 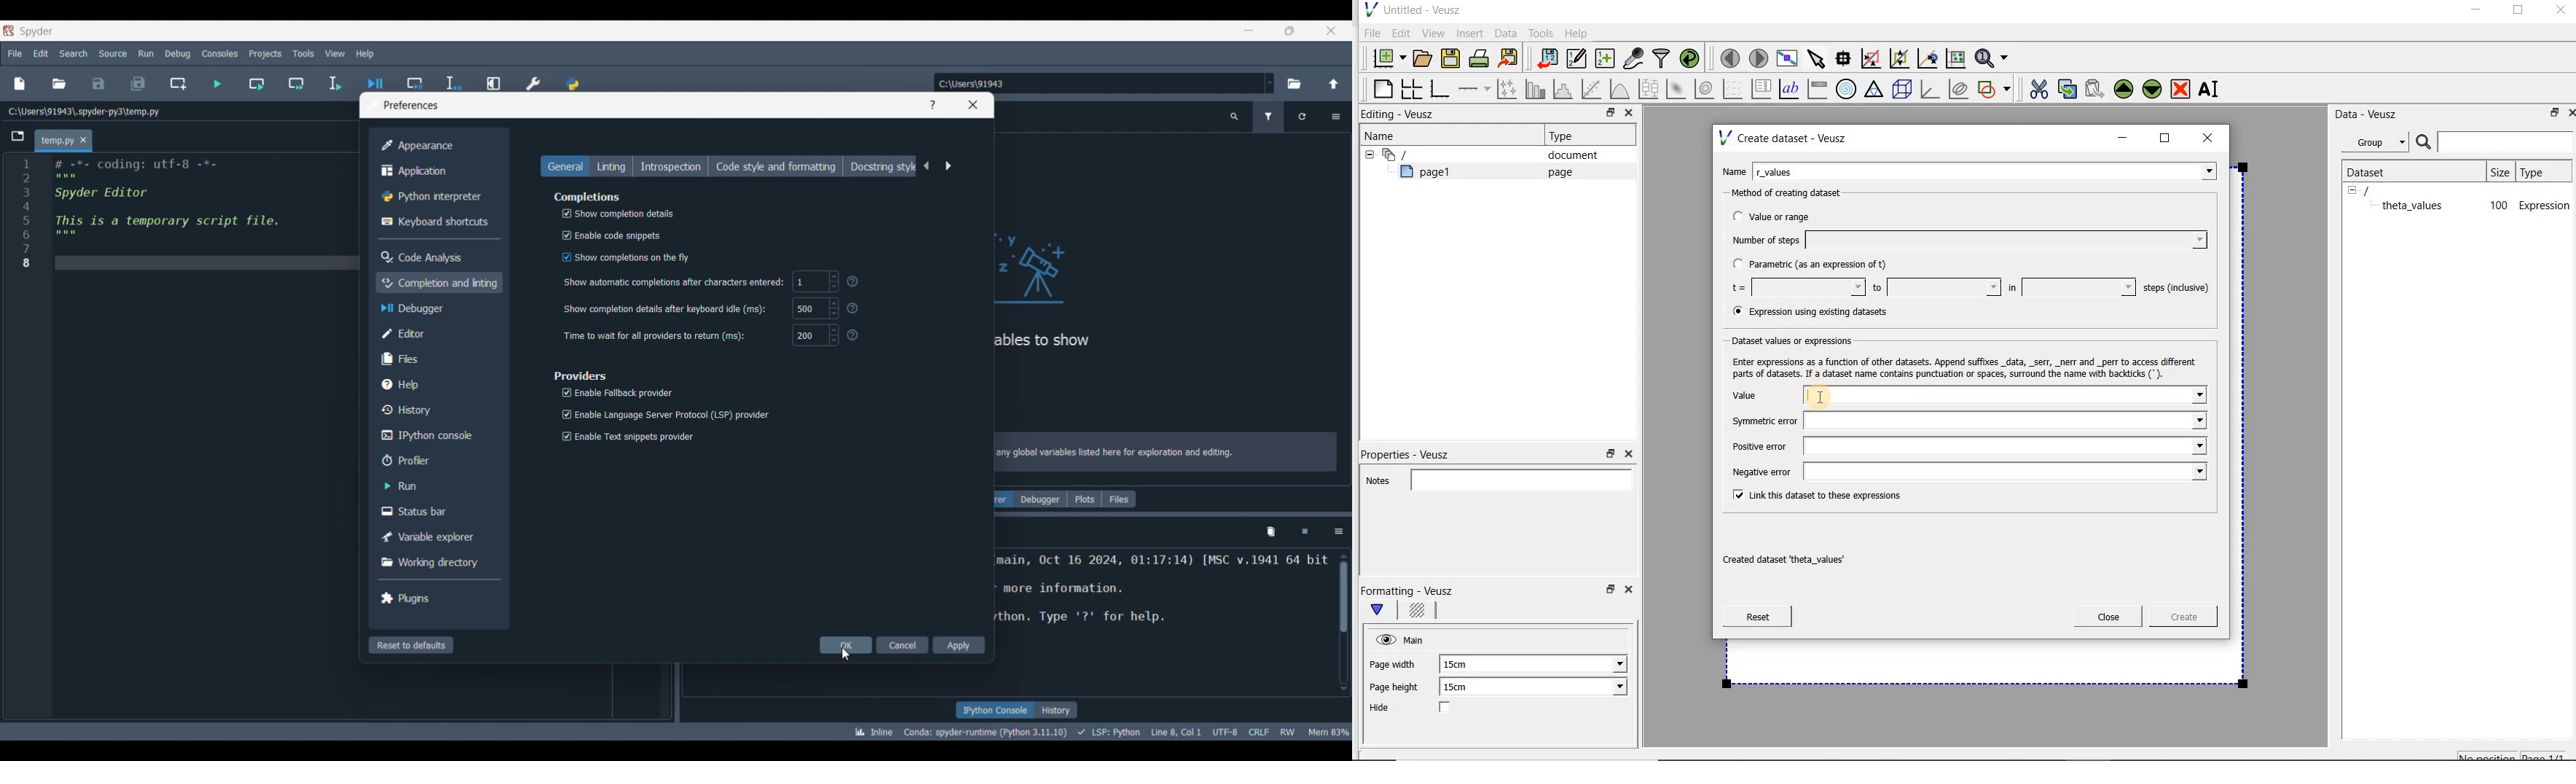 What do you see at coordinates (1731, 56) in the screenshot?
I see `move to the previous page` at bounding box center [1731, 56].